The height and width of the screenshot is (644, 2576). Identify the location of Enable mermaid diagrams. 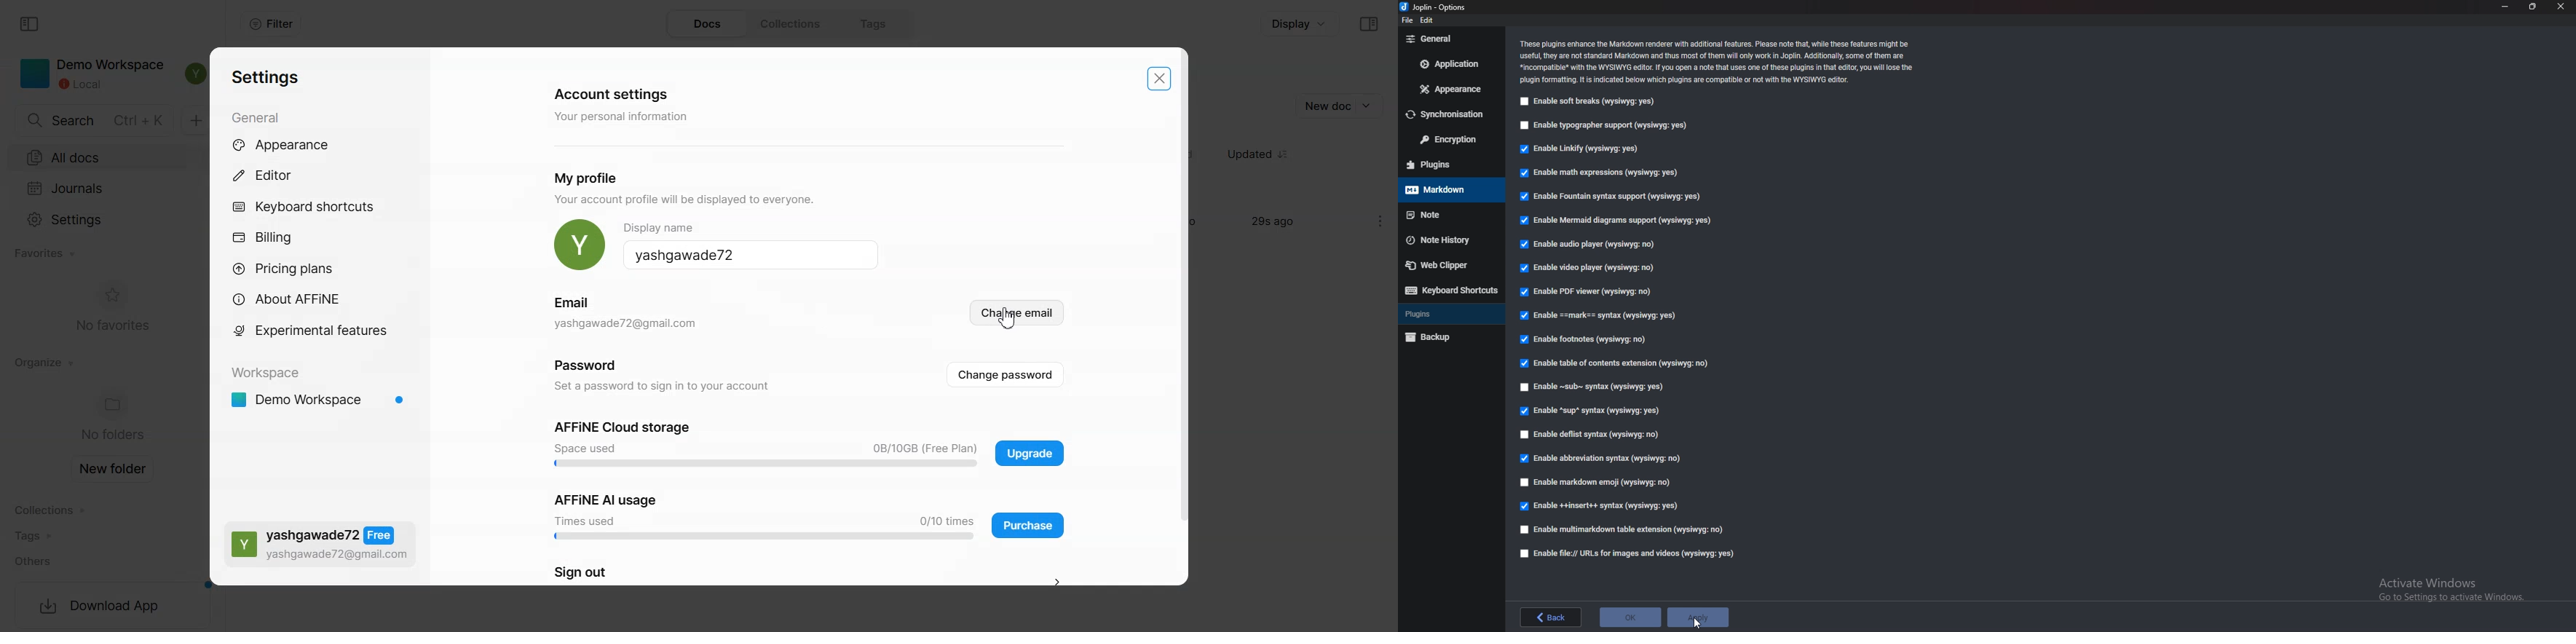
(1621, 220).